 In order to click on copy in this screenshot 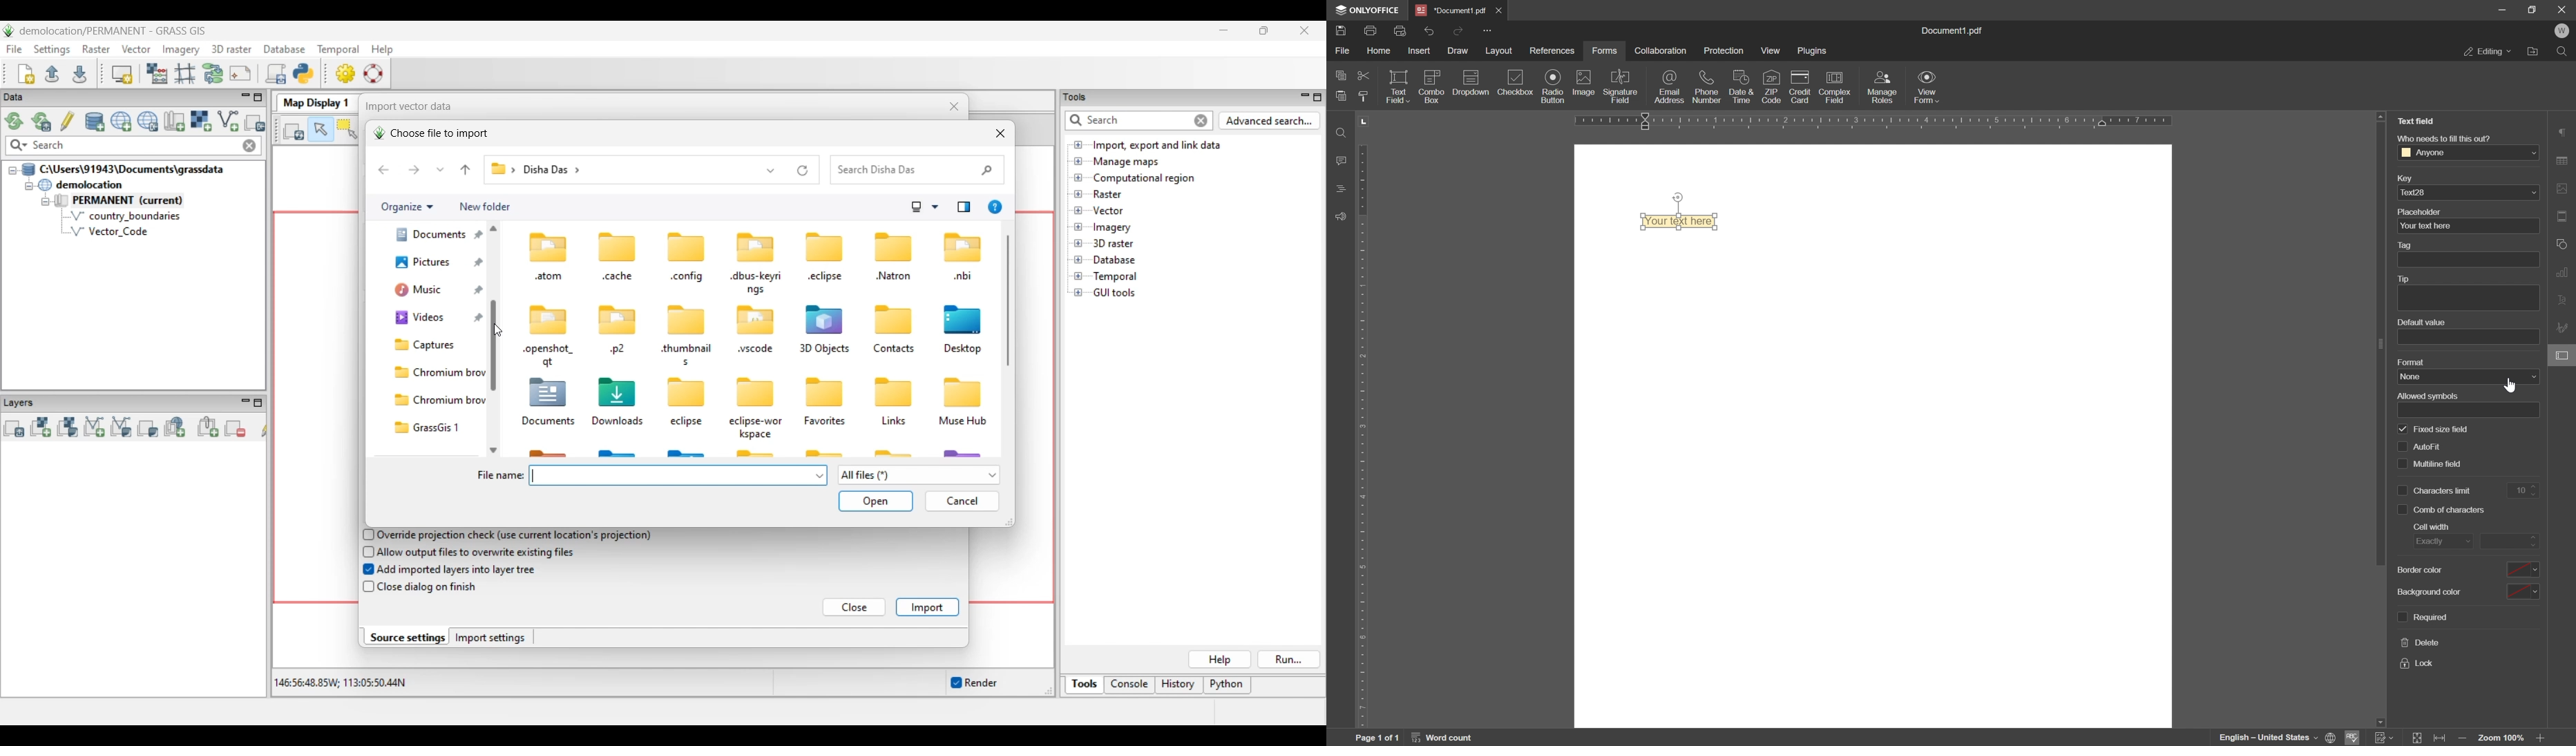, I will do `click(1340, 76)`.